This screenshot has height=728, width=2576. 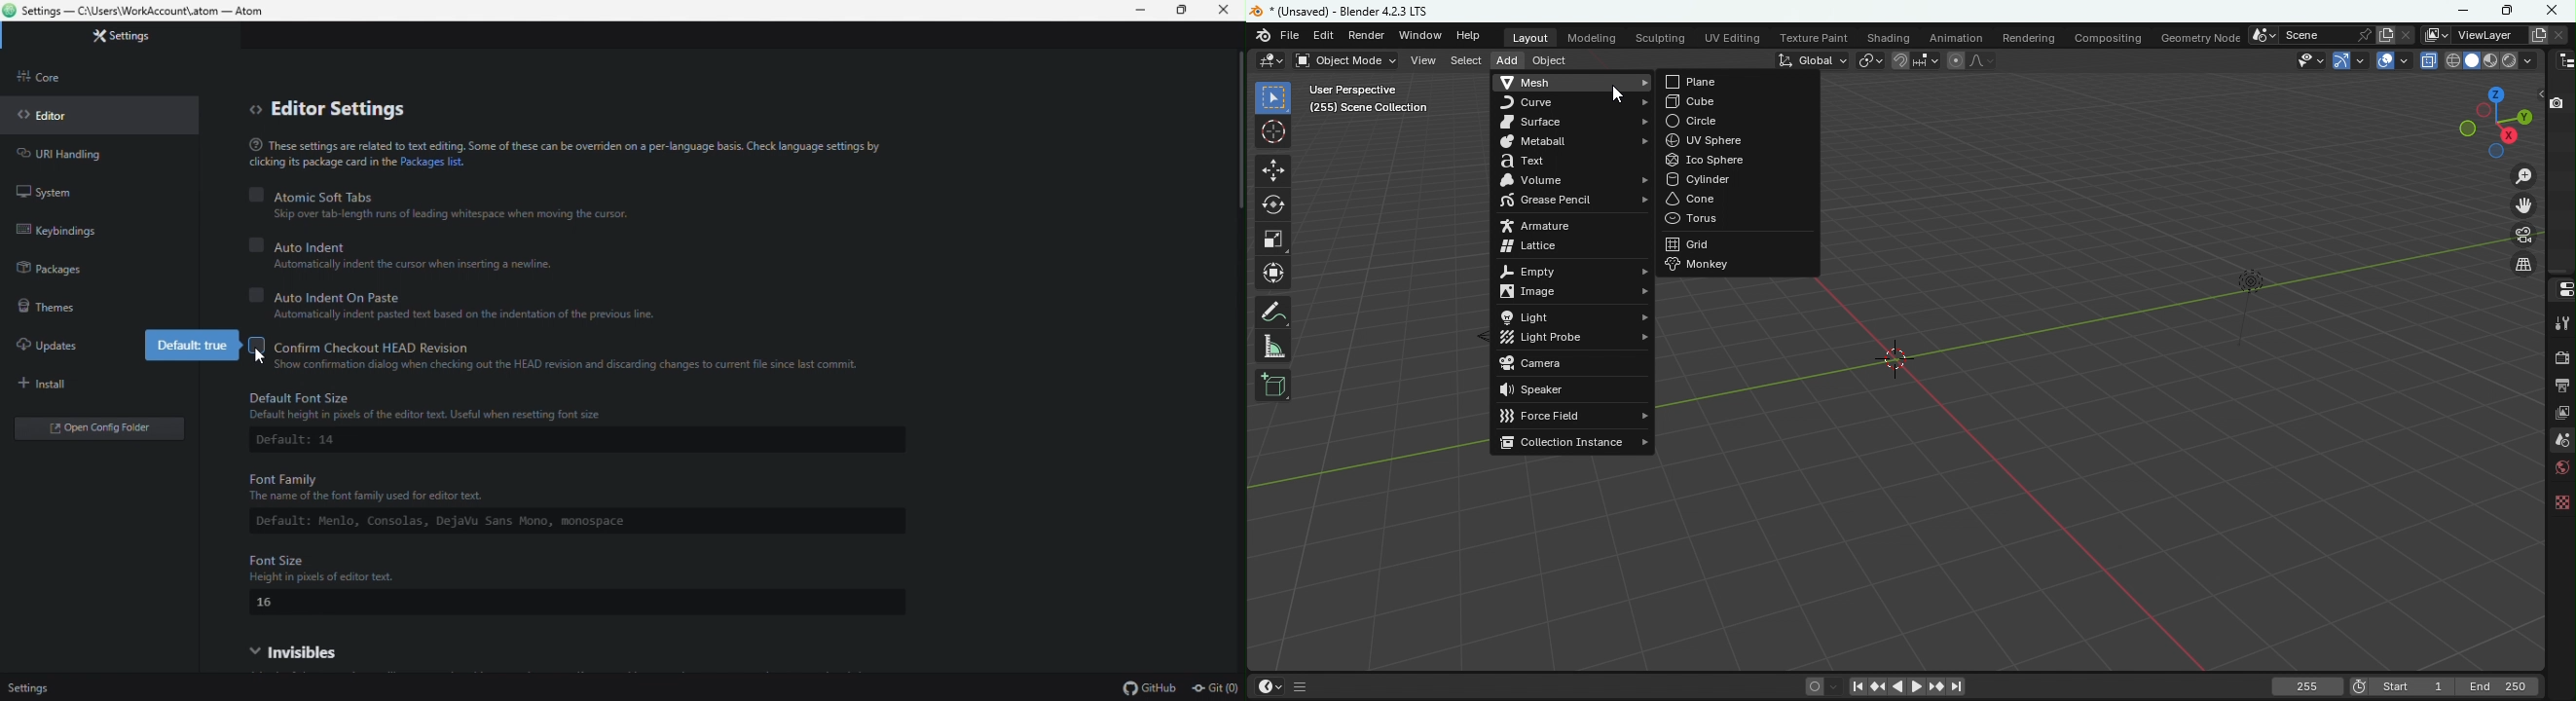 What do you see at coordinates (57, 194) in the screenshot?
I see `System` at bounding box center [57, 194].